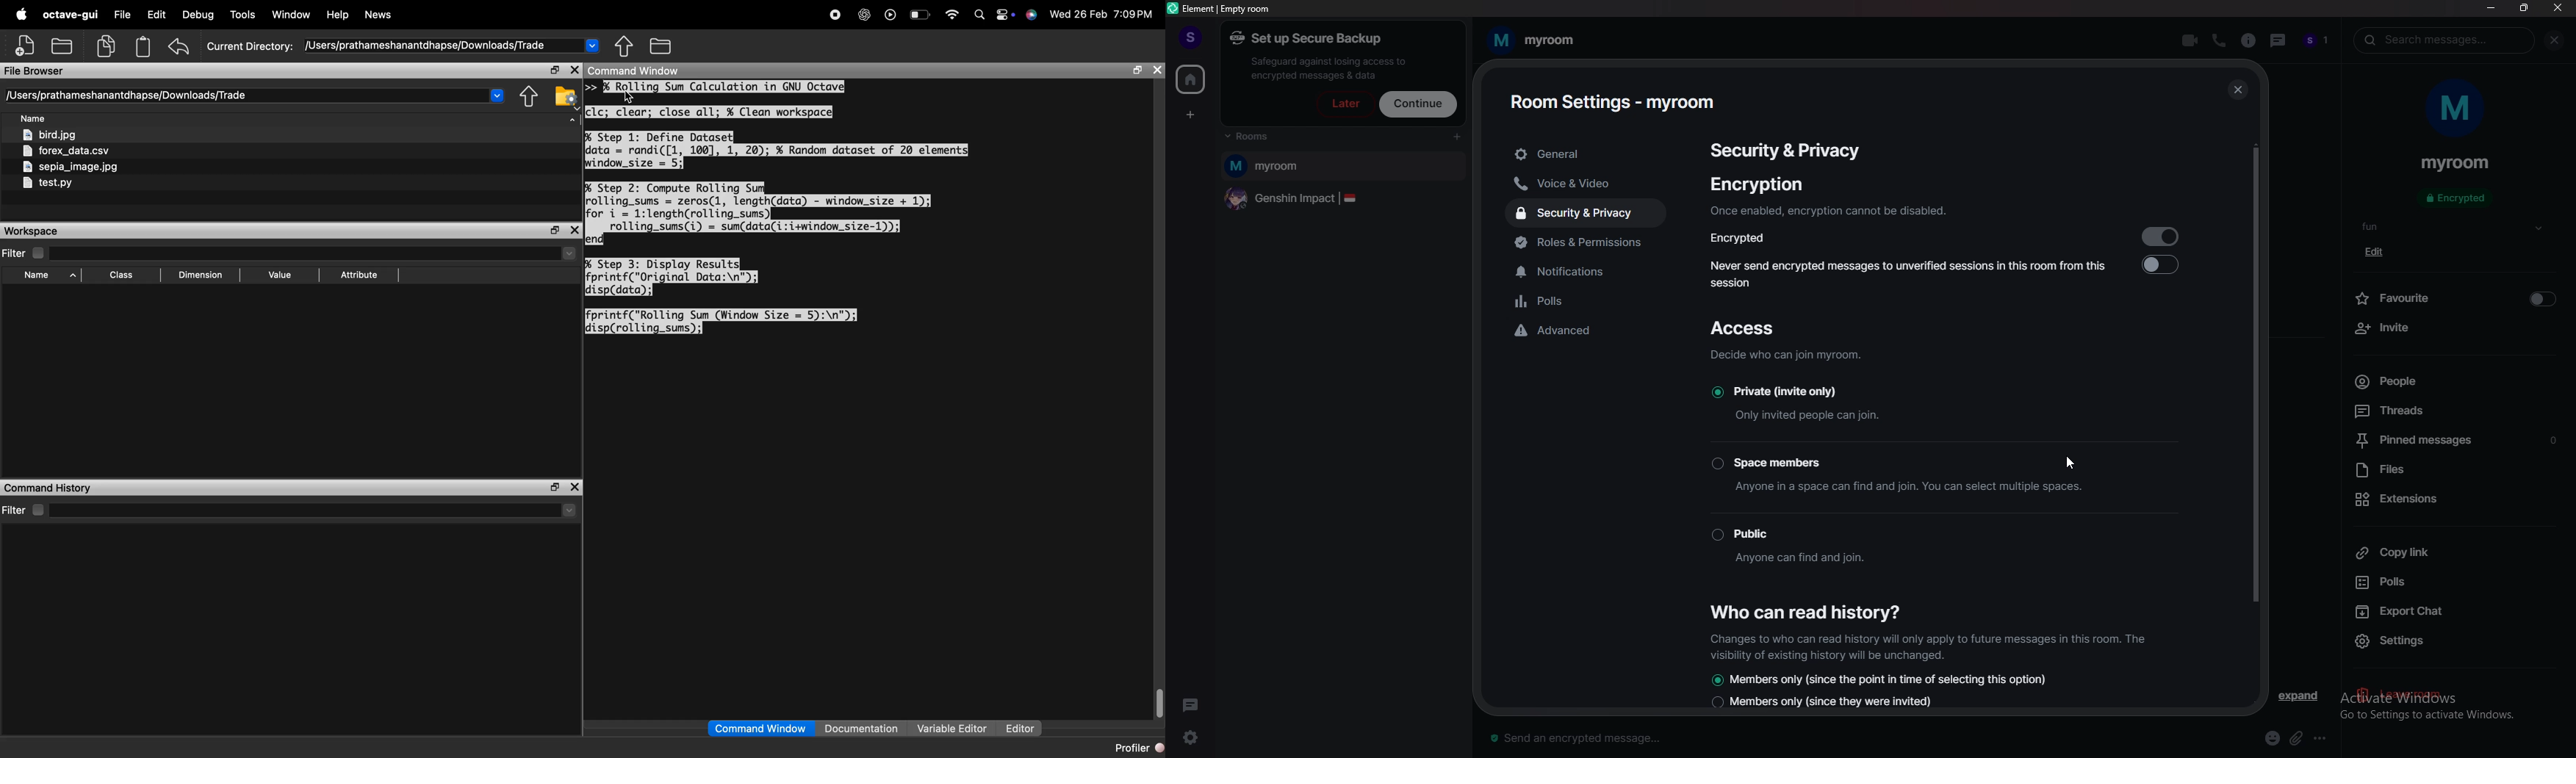 The width and height of the screenshot is (2576, 784). I want to click on command window, so click(759, 728).